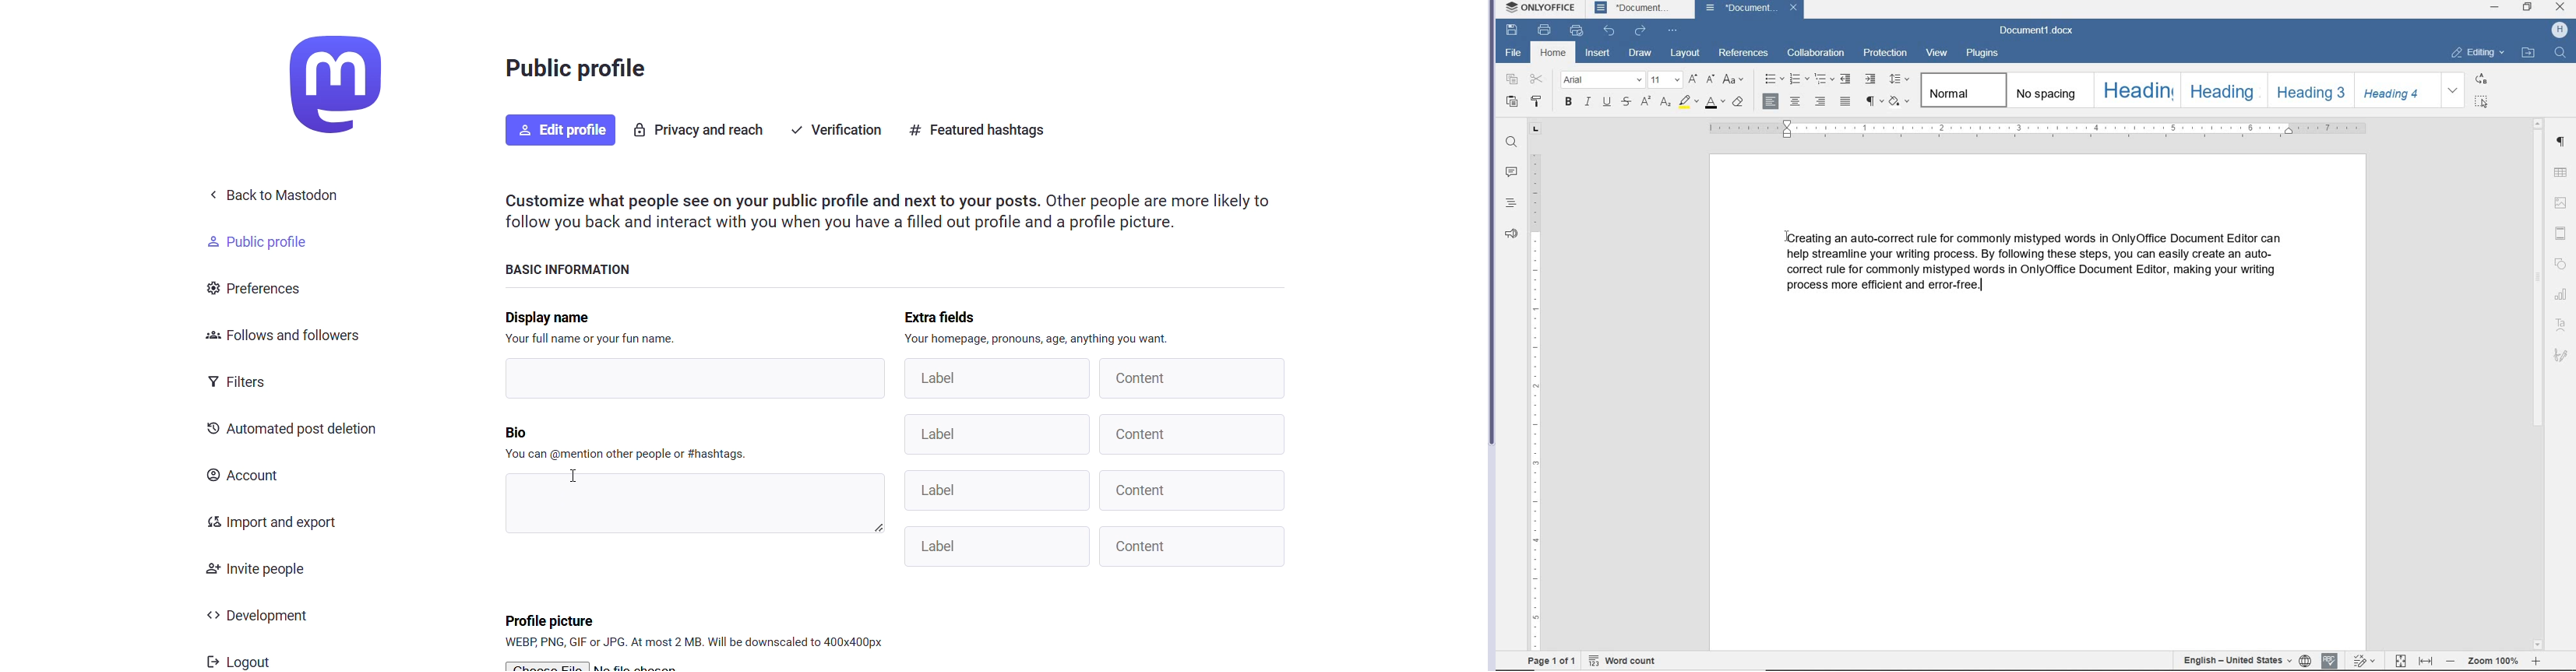 Image resolution: width=2576 pixels, height=672 pixels. What do you see at coordinates (2426, 661) in the screenshot?
I see `fit to width` at bounding box center [2426, 661].